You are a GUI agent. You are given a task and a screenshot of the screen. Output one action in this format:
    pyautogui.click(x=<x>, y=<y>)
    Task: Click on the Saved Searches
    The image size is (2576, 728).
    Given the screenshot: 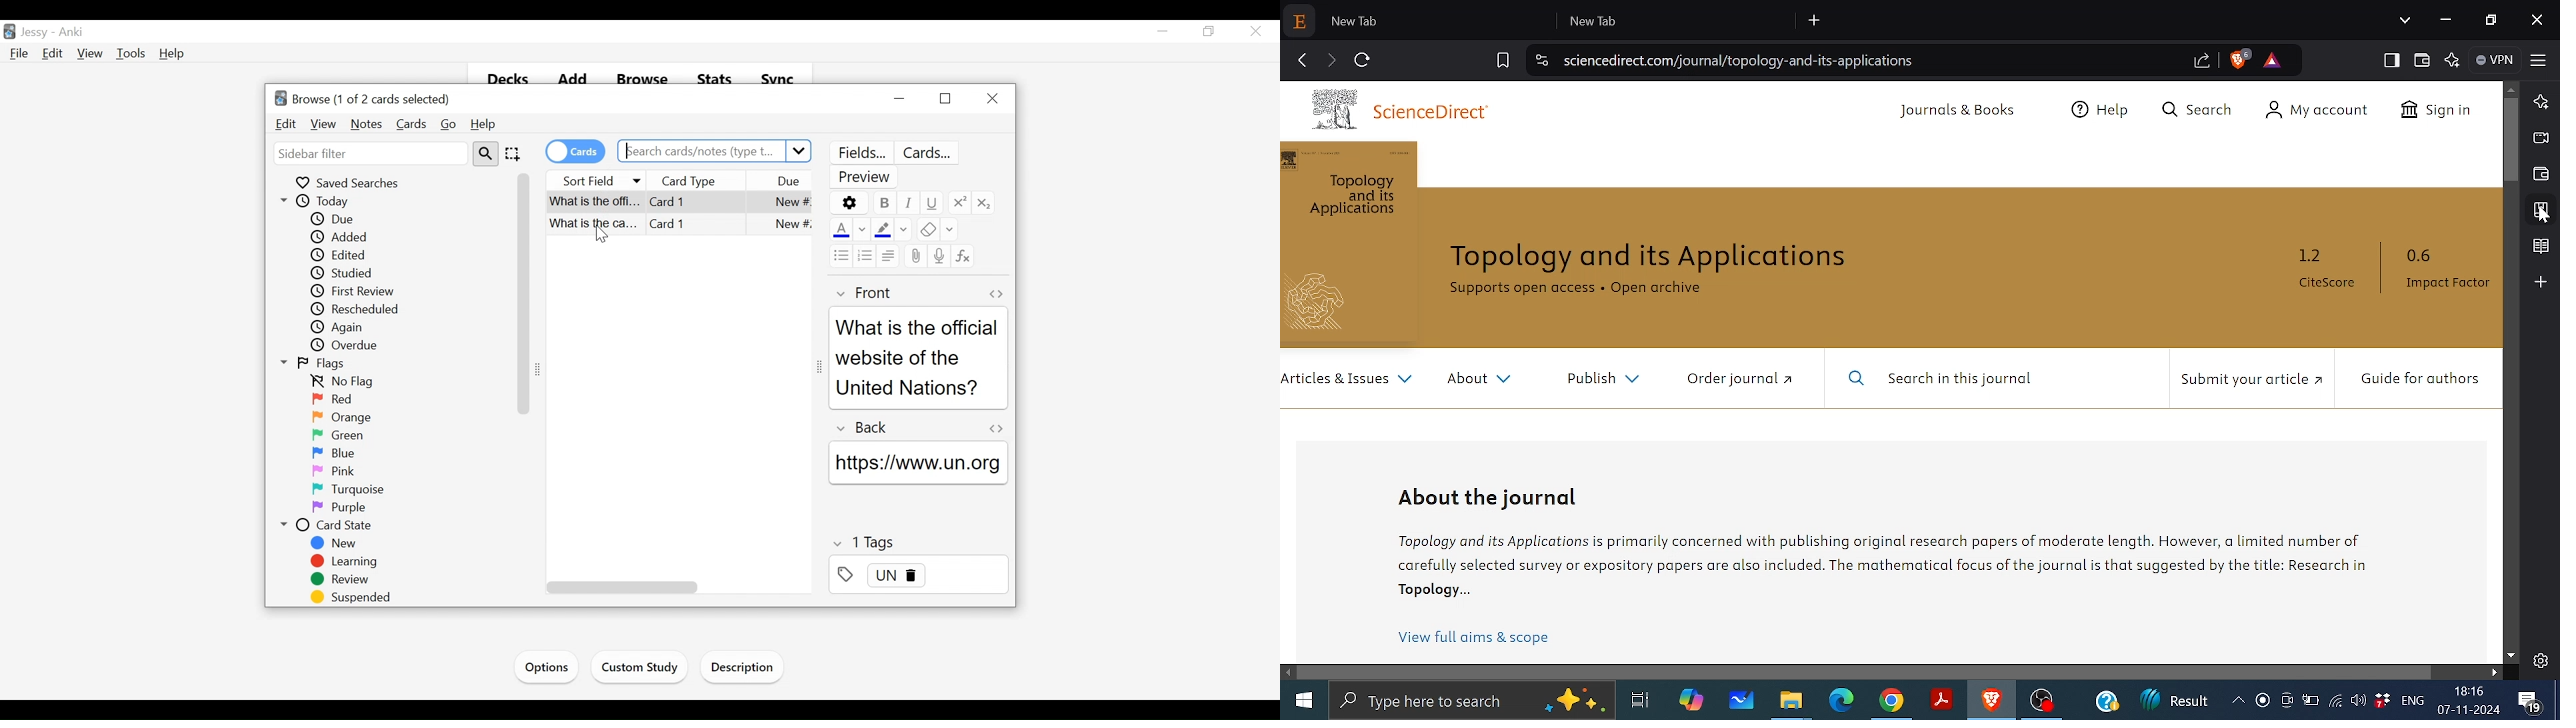 What is the action you would take?
    pyautogui.click(x=351, y=183)
    